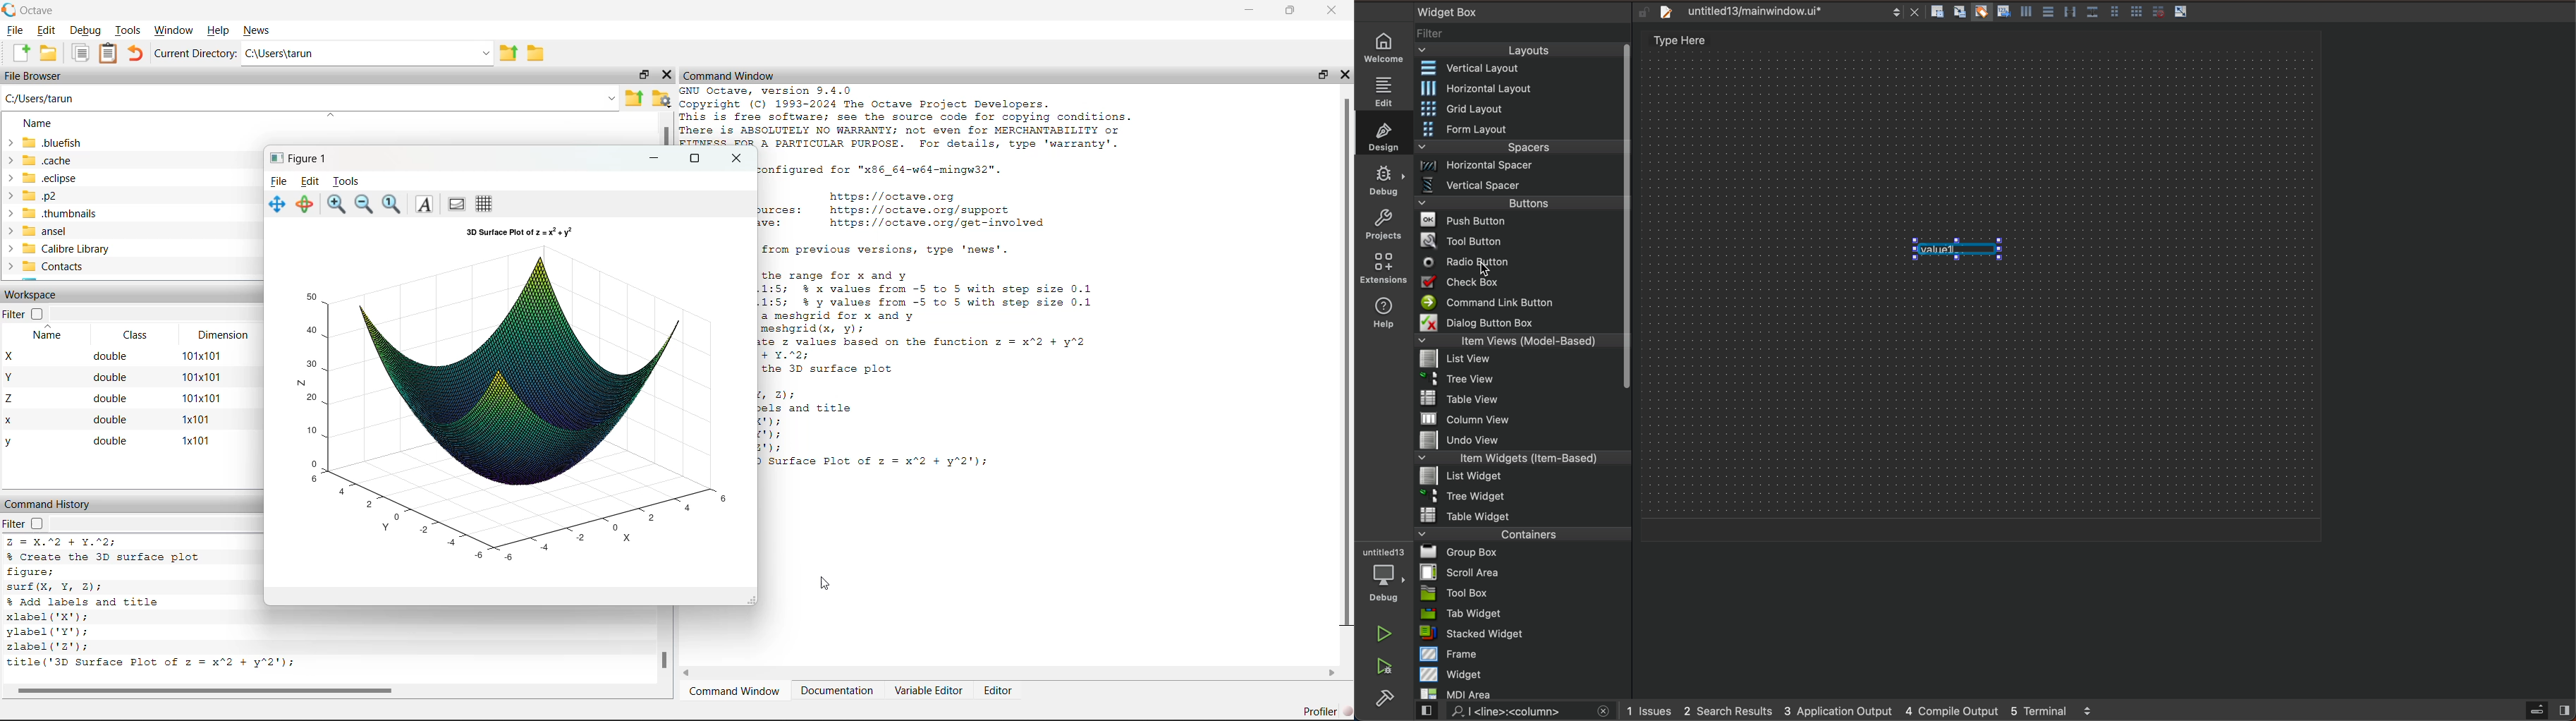 The width and height of the screenshot is (2576, 728). Describe the element at coordinates (2182, 12) in the screenshot. I see `` at that location.